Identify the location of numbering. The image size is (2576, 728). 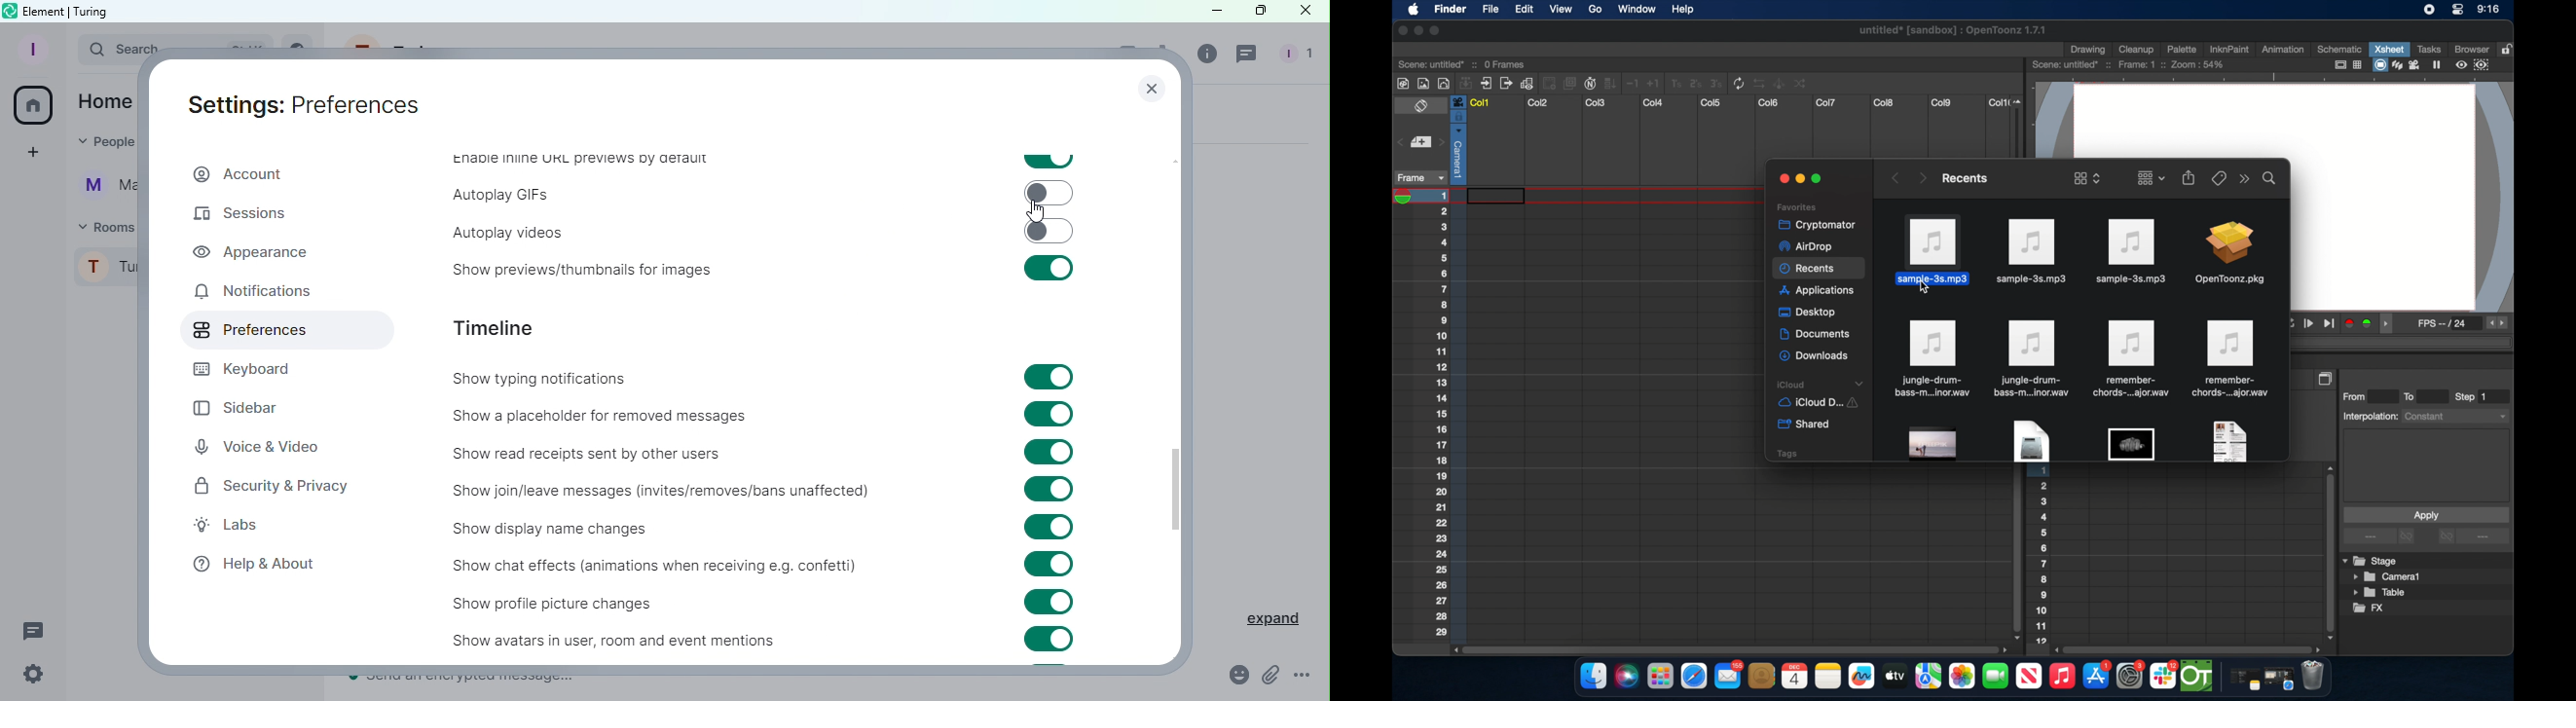
(2042, 558).